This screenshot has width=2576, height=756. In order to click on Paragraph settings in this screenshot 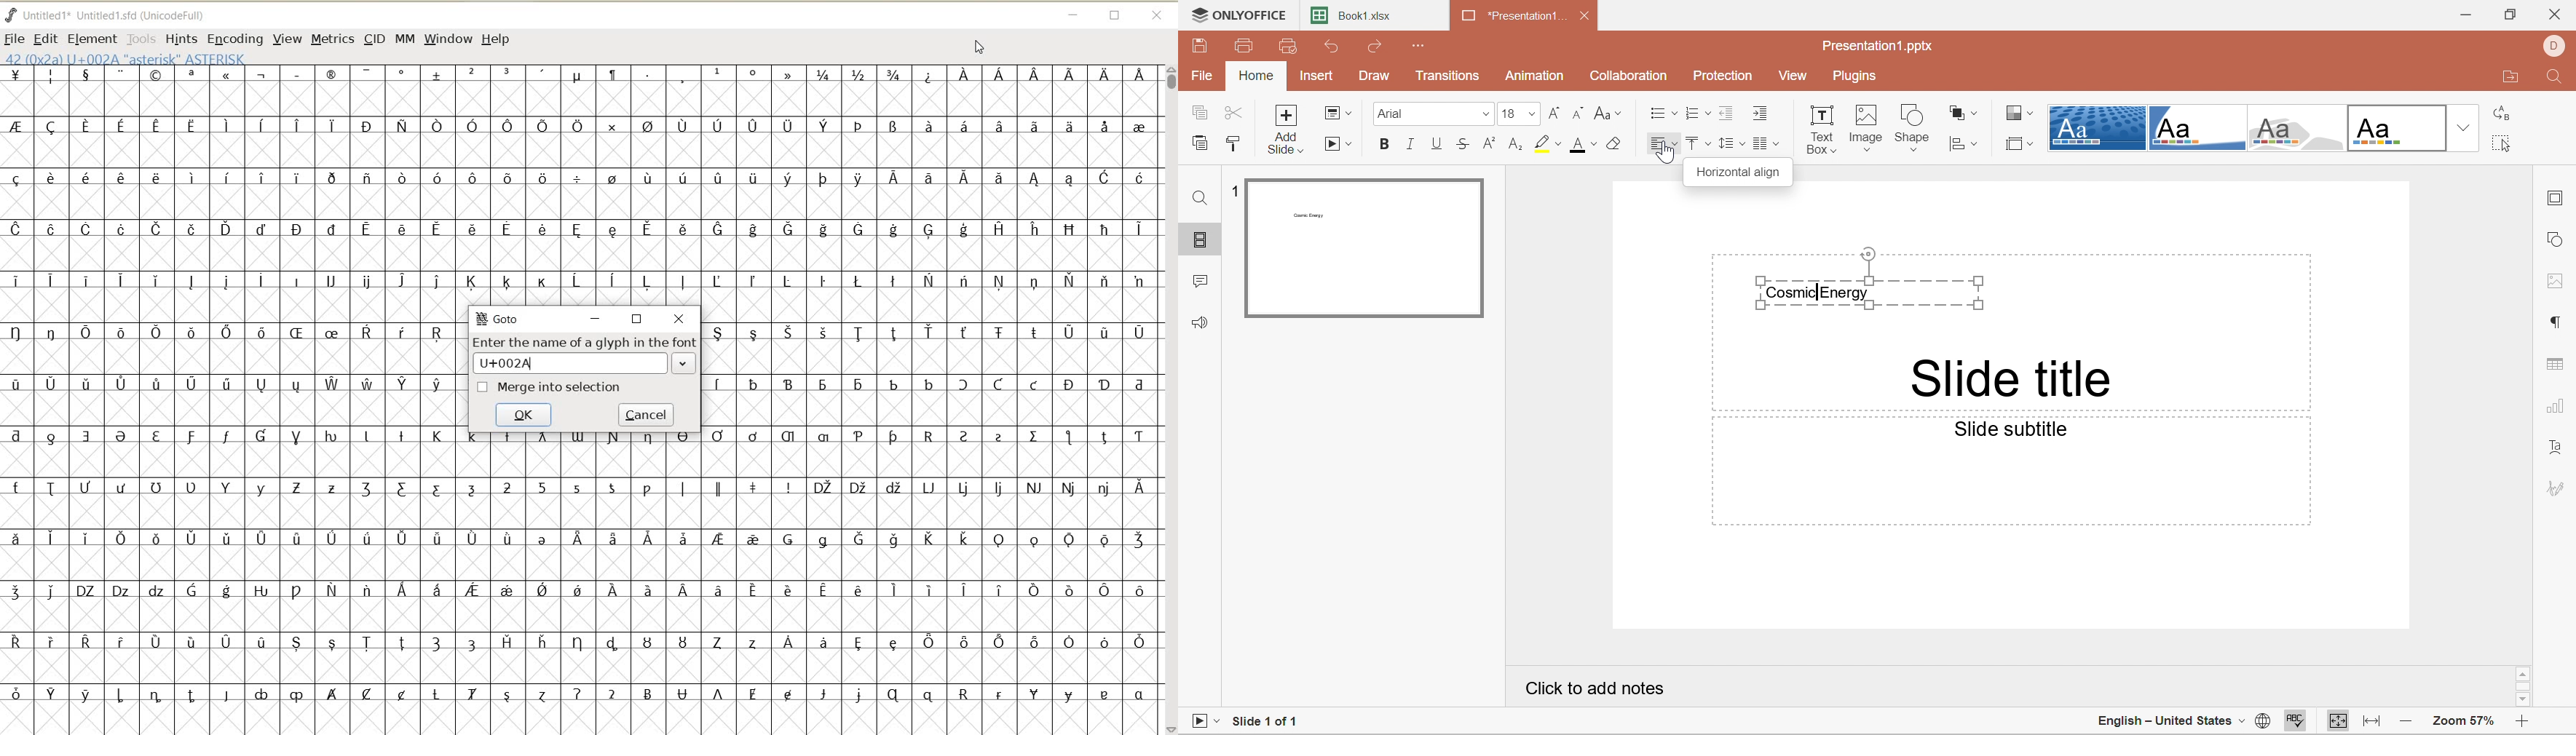, I will do `click(2557, 322)`.